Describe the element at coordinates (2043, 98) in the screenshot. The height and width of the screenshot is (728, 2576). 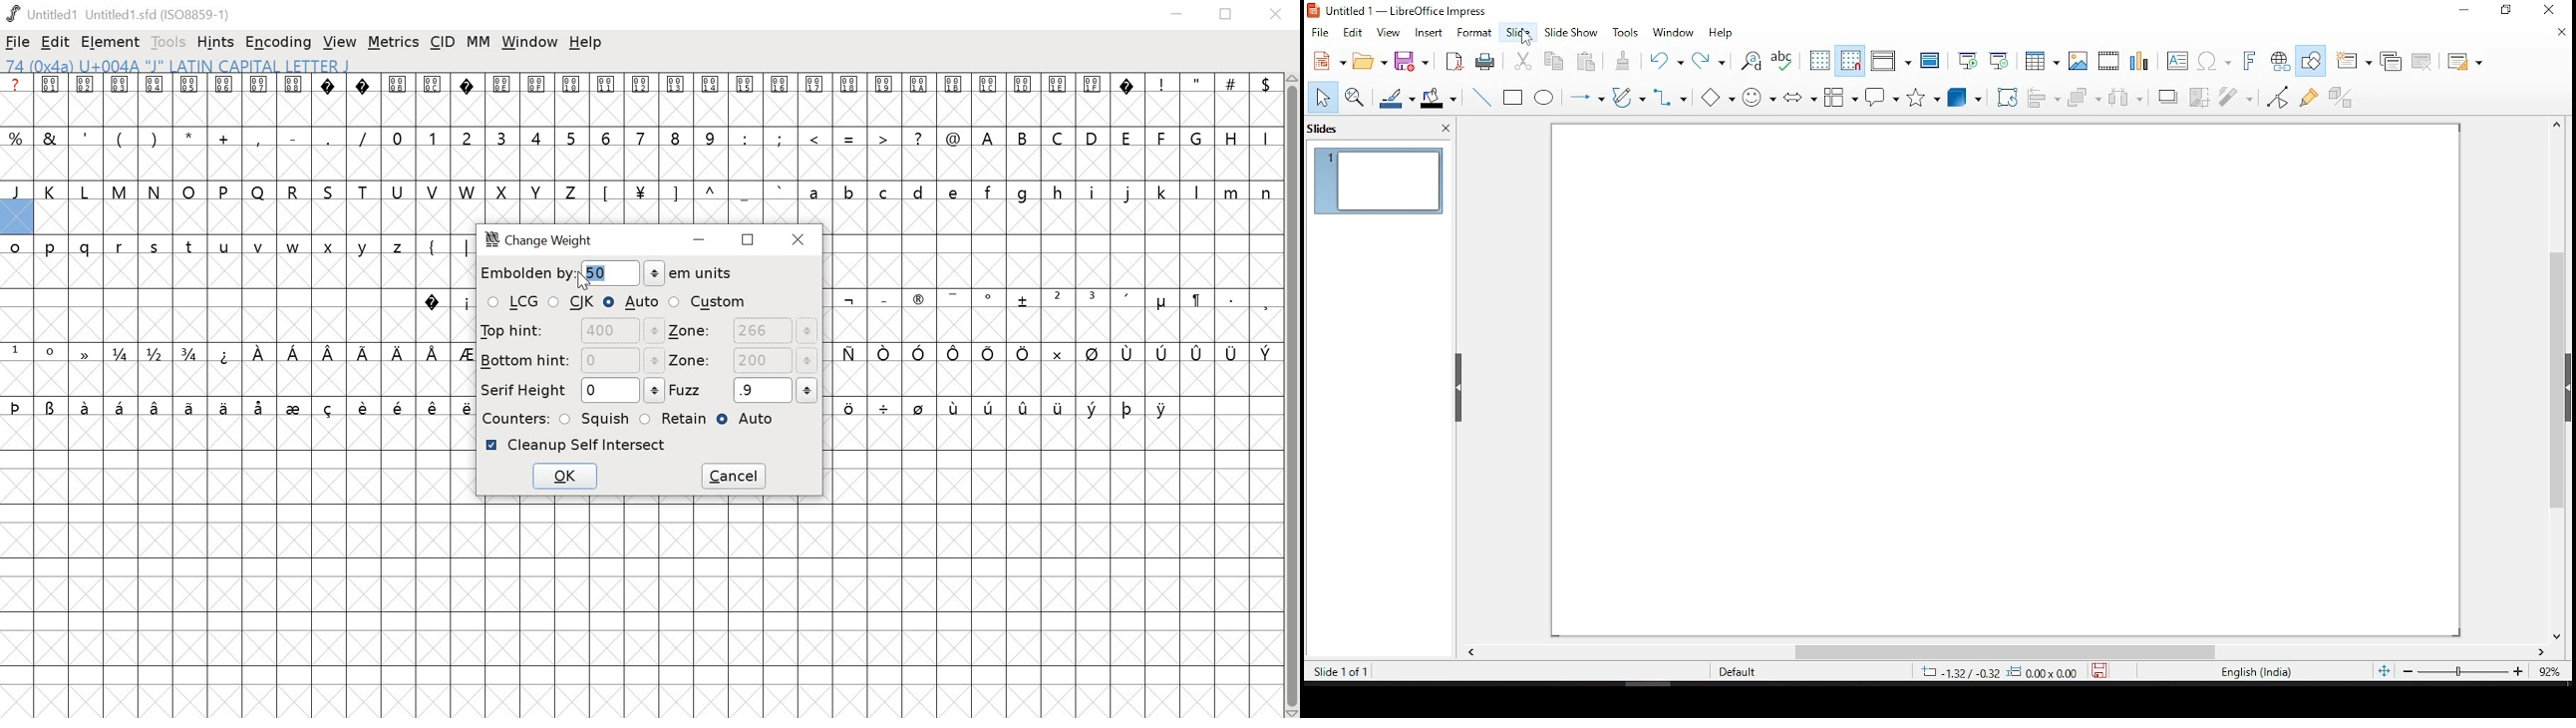
I see `align objects` at that location.